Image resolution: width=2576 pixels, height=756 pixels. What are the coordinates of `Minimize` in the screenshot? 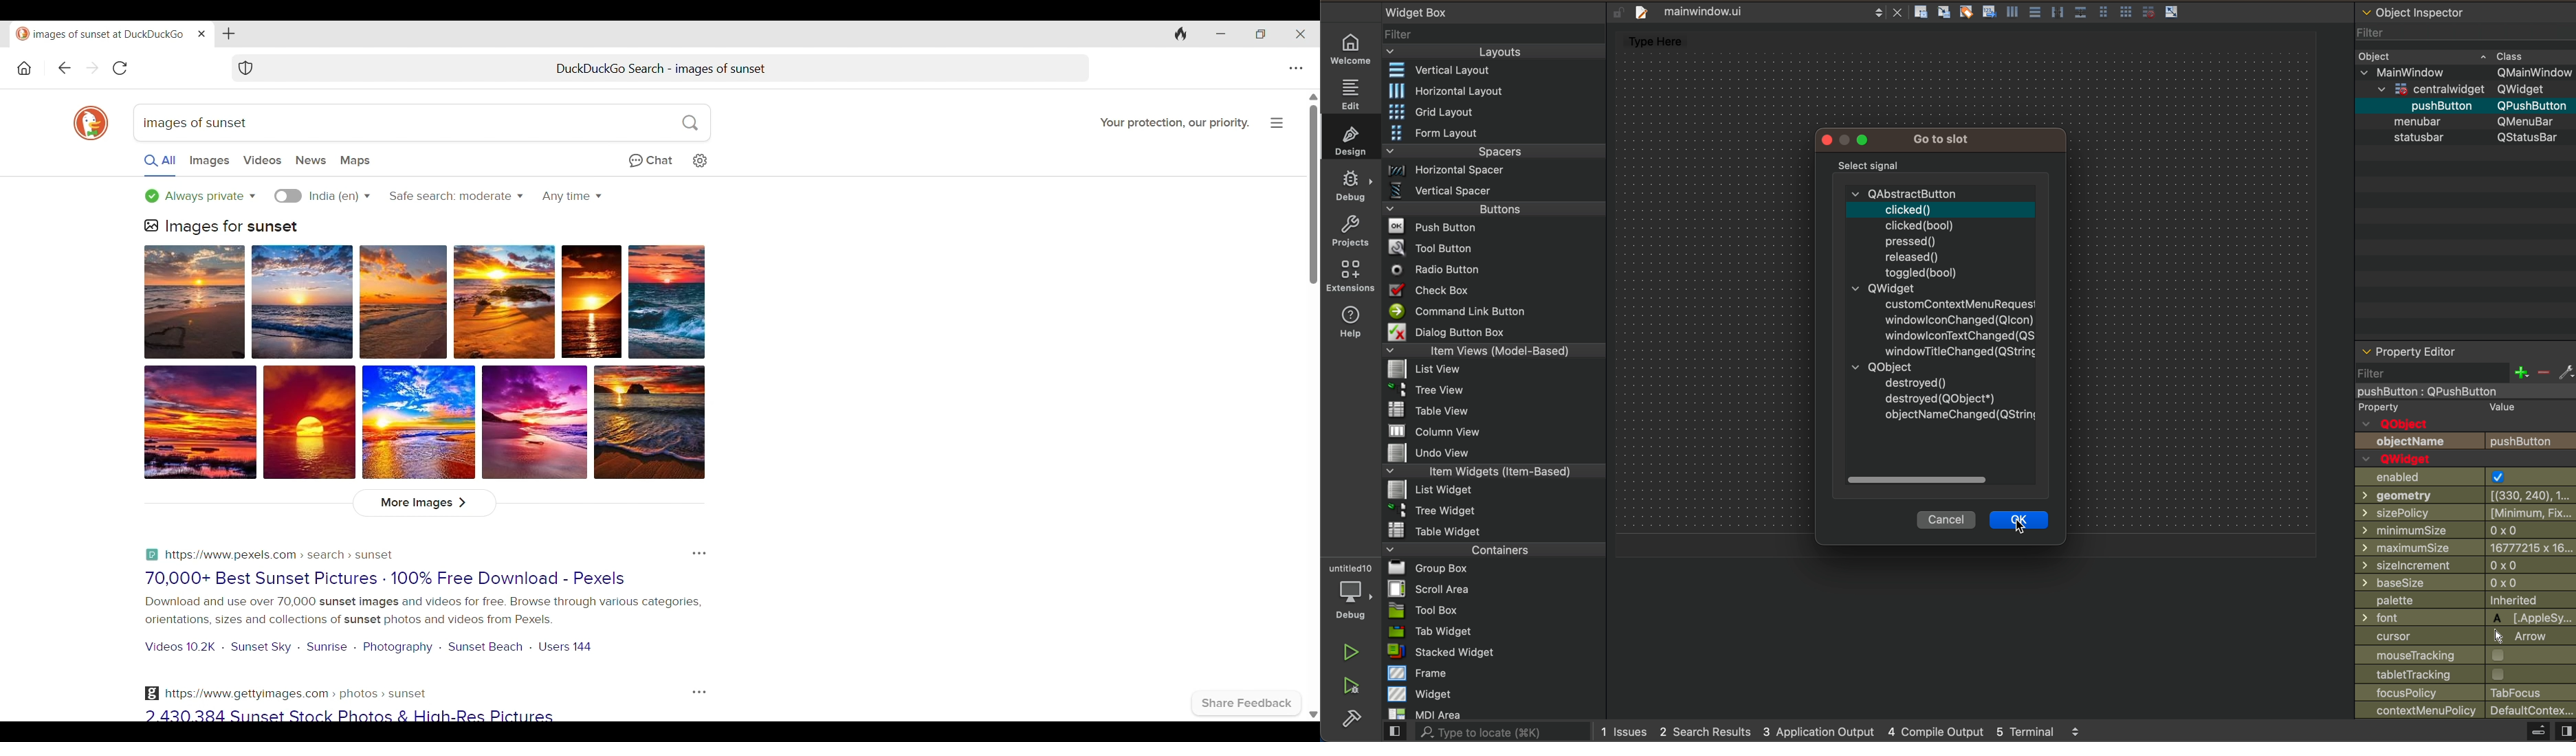 It's located at (1221, 34).